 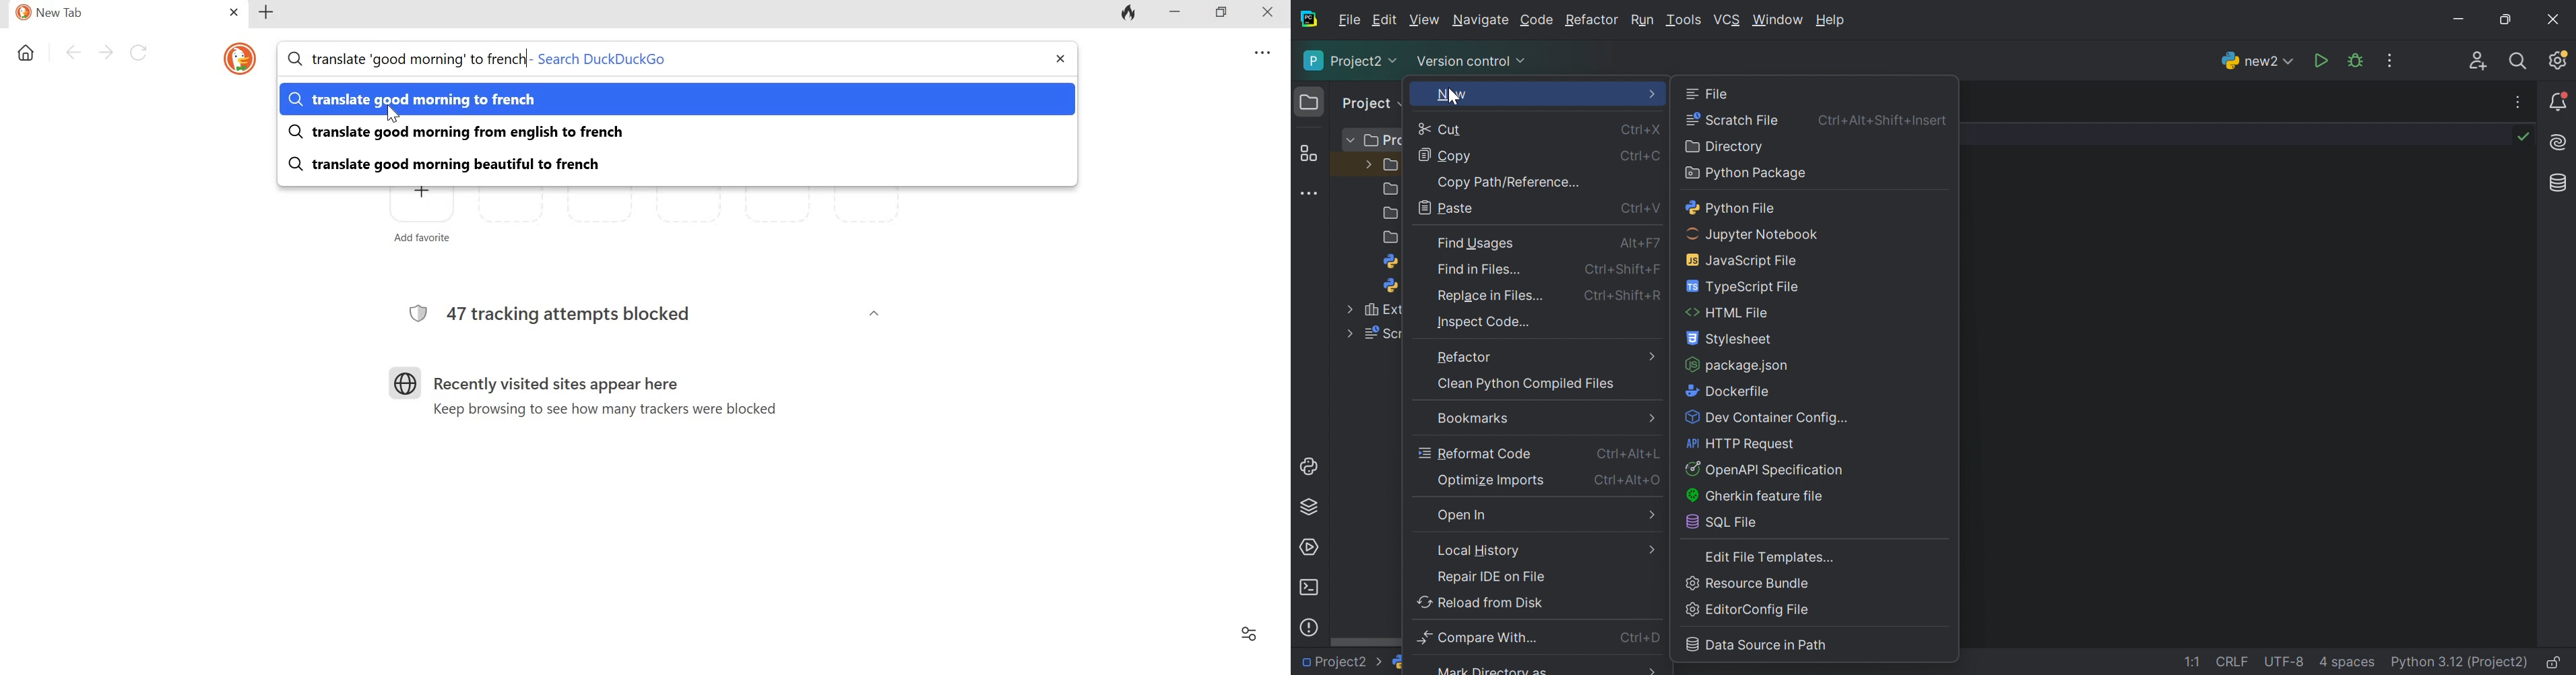 I want to click on JavaScript file, so click(x=1747, y=260).